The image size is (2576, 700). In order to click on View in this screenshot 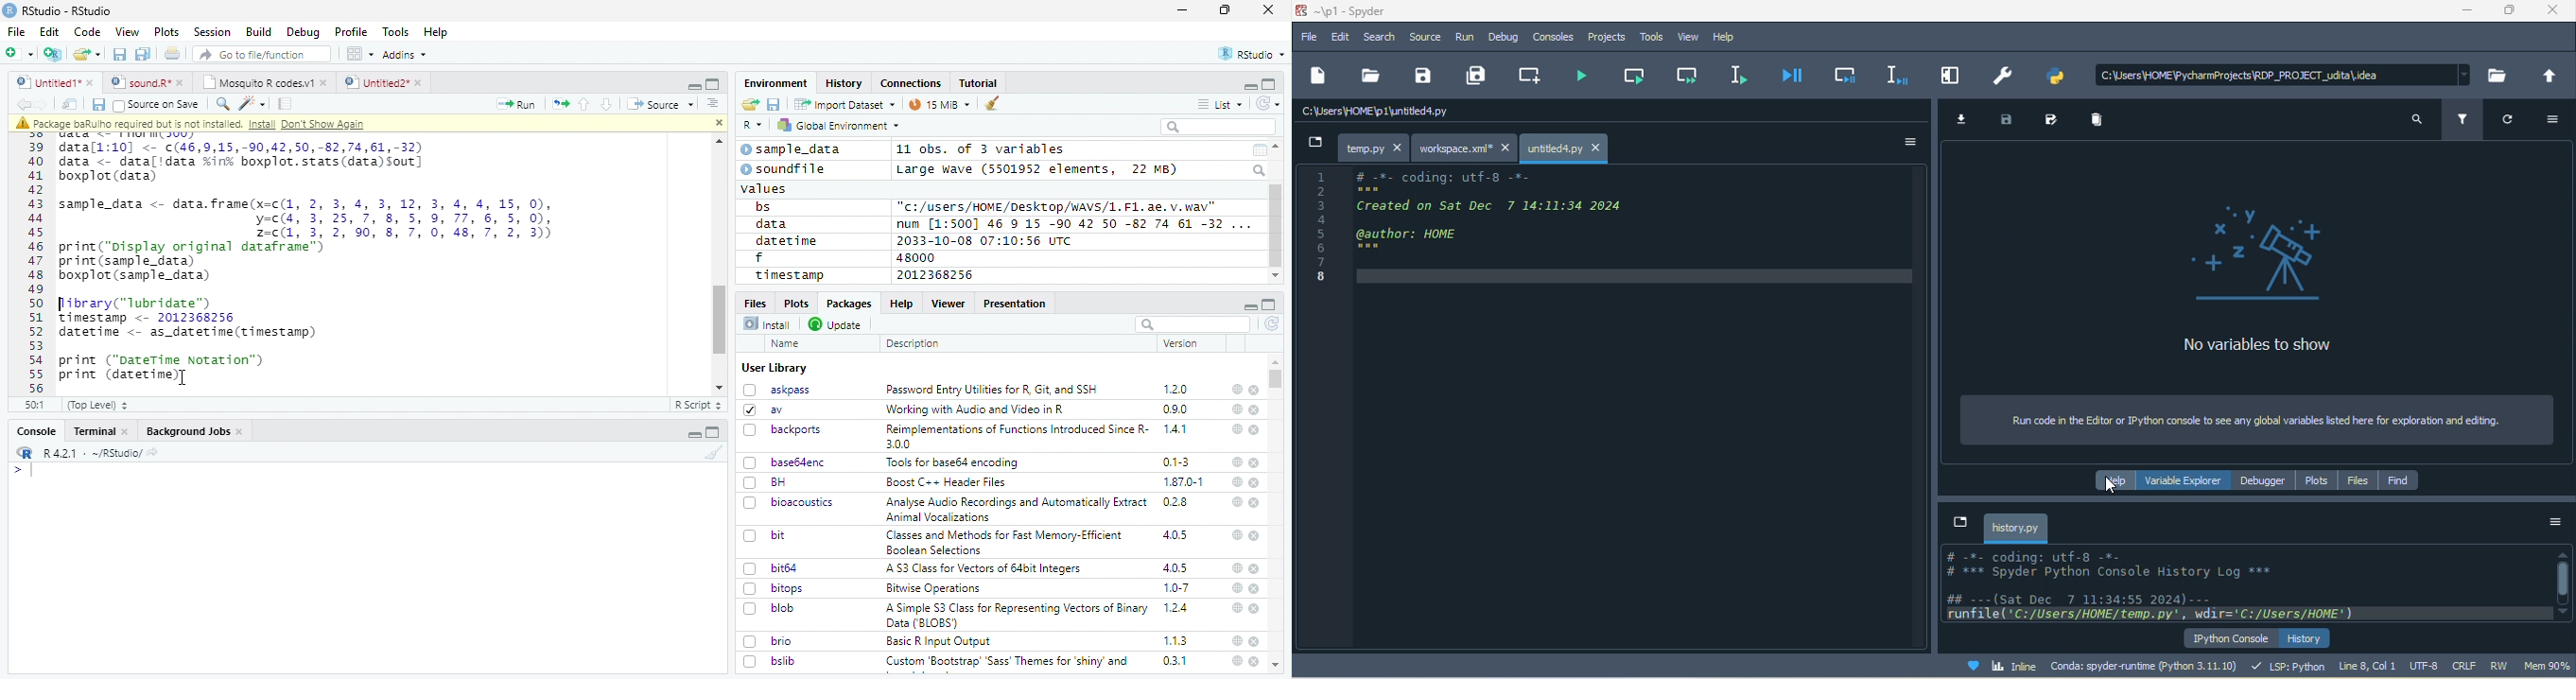, I will do `click(128, 32)`.